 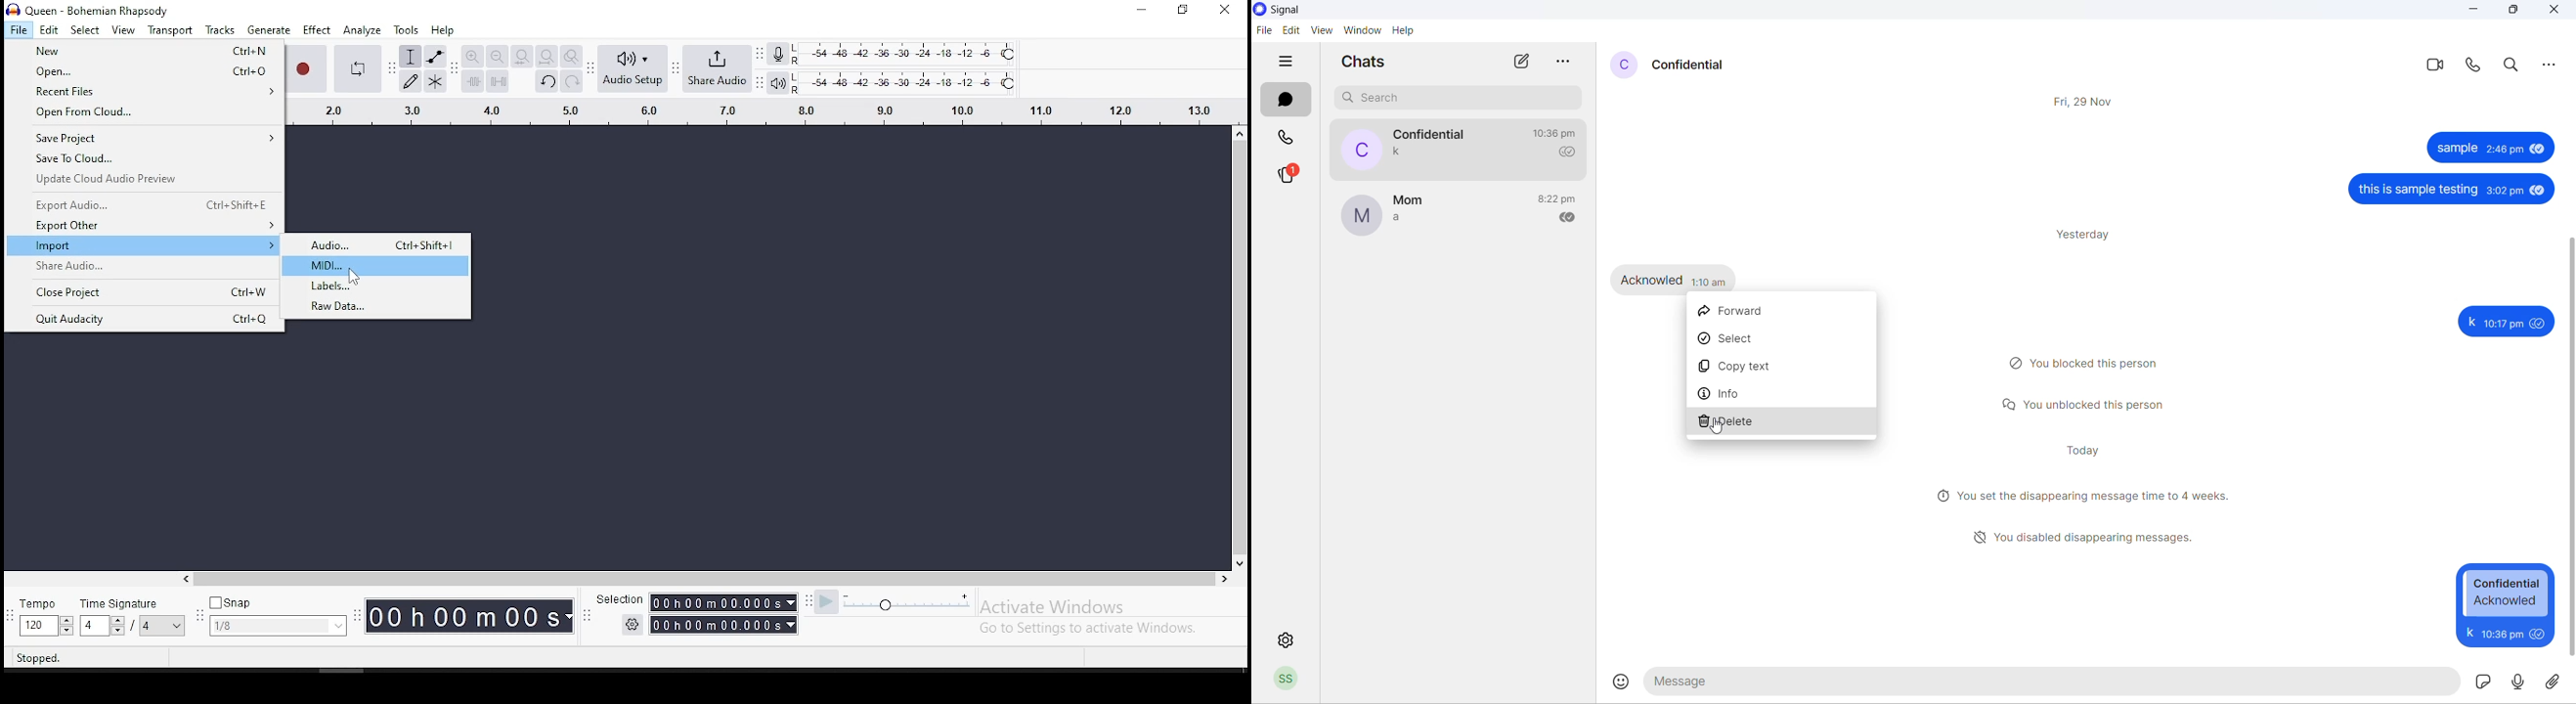 What do you see at coordinates (1362, 61) in the screenshot?
I see `chats heading` at bounding box center [1362, 61].